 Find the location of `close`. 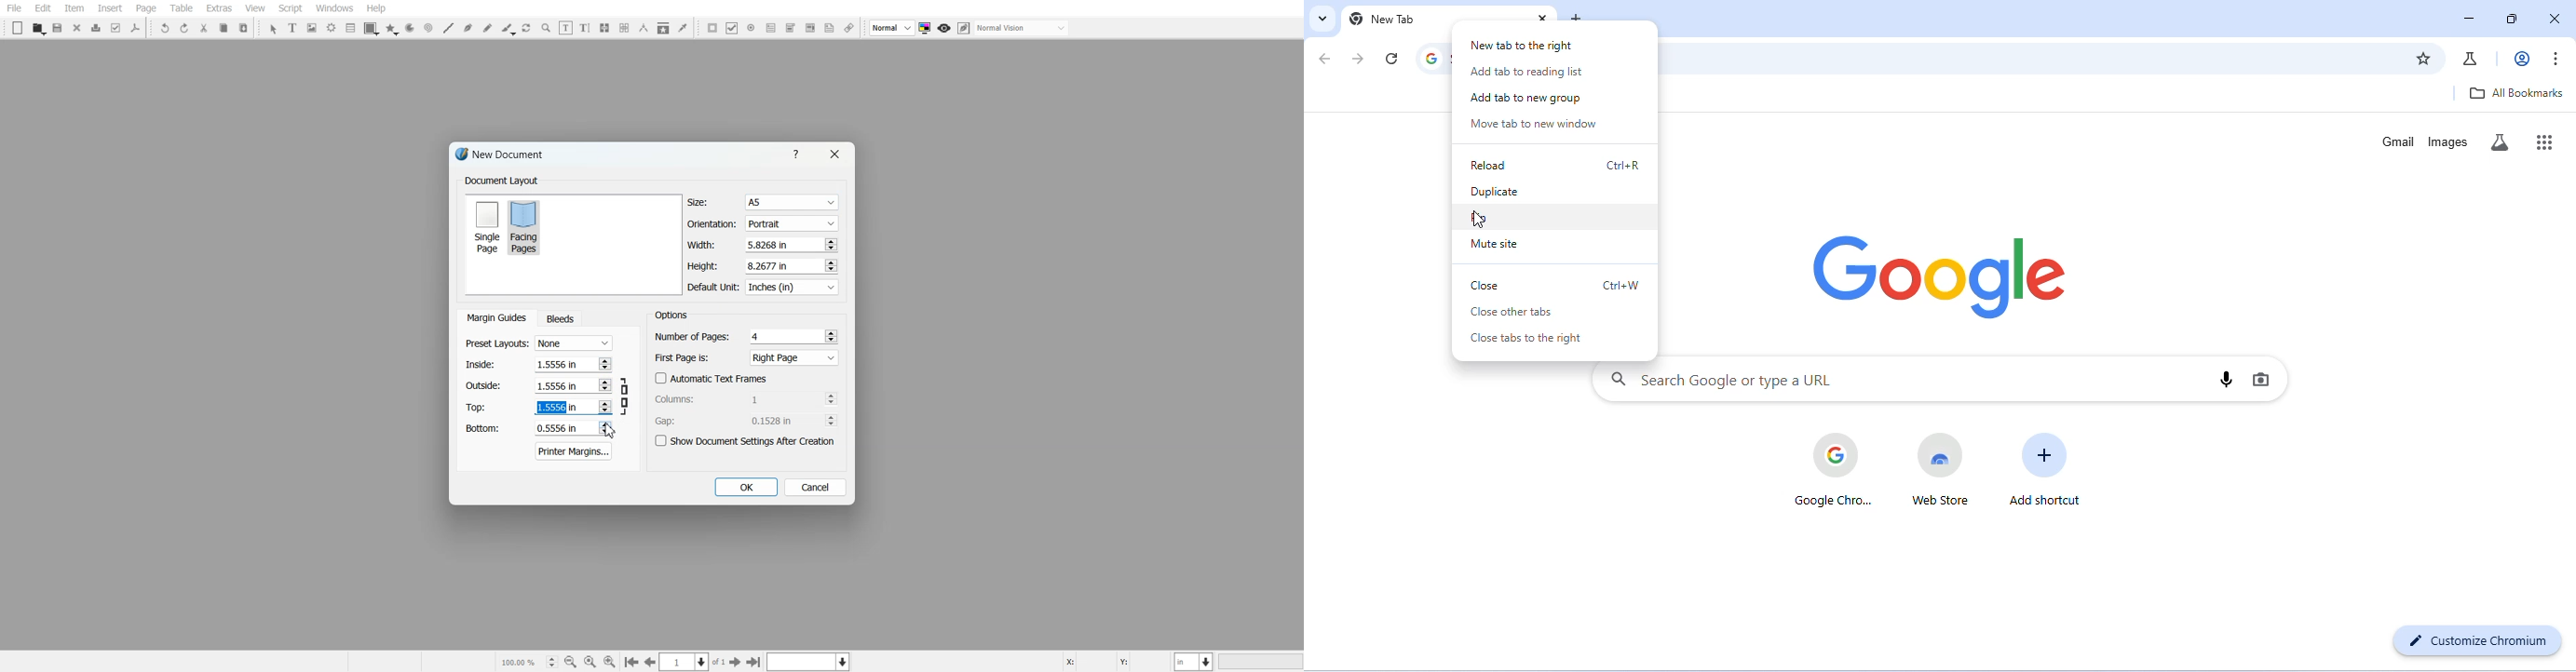

close is located at coordinates (1554, 284).